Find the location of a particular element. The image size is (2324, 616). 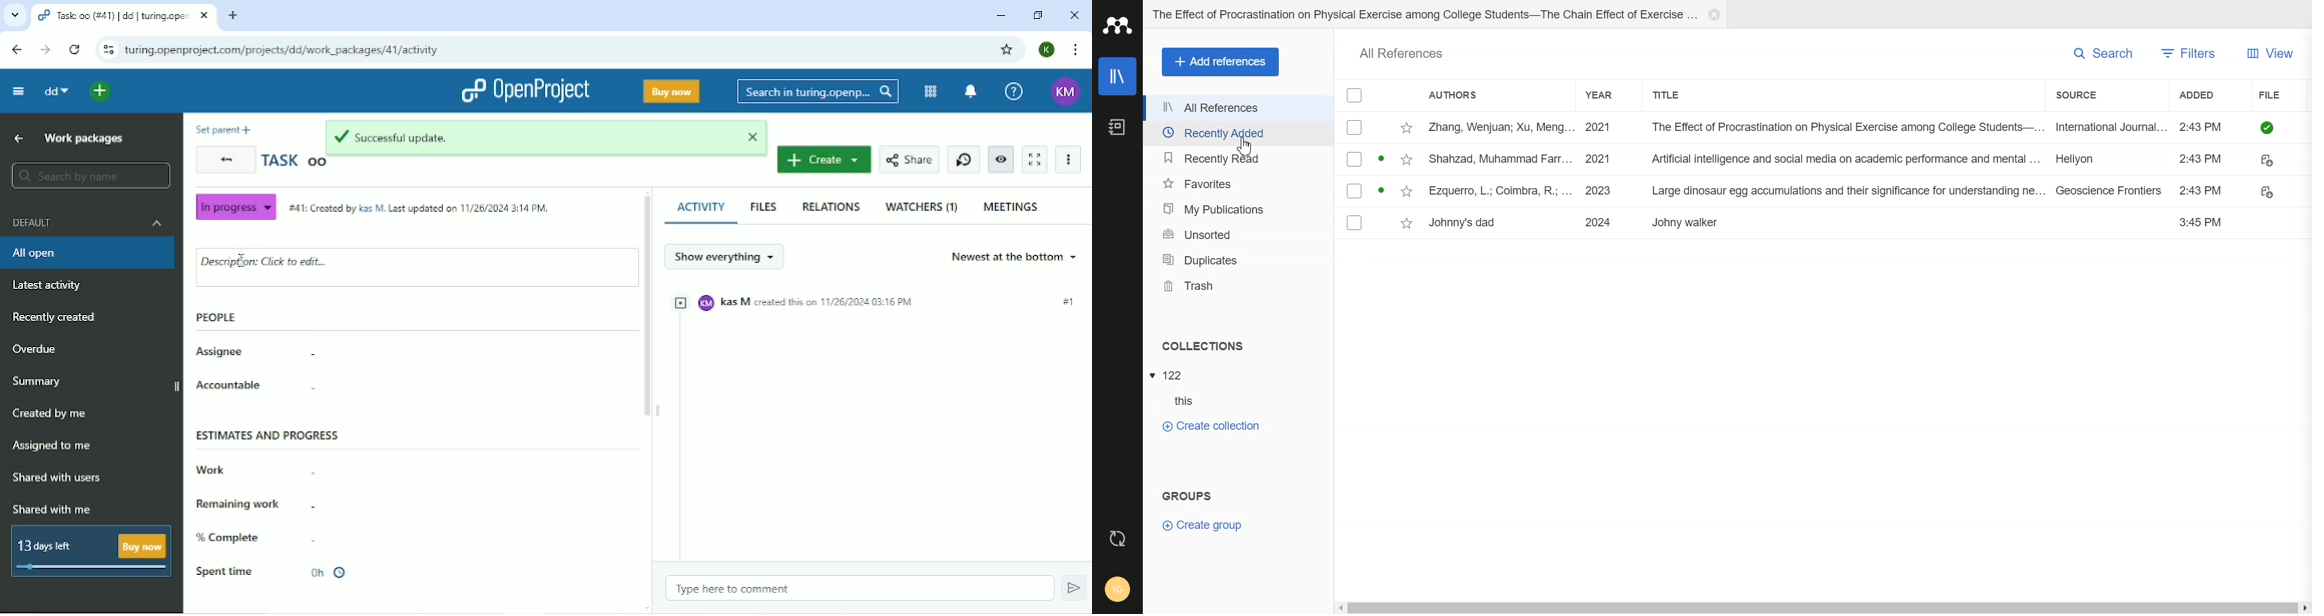

Subfolder is located at coordinates (1171, 401).